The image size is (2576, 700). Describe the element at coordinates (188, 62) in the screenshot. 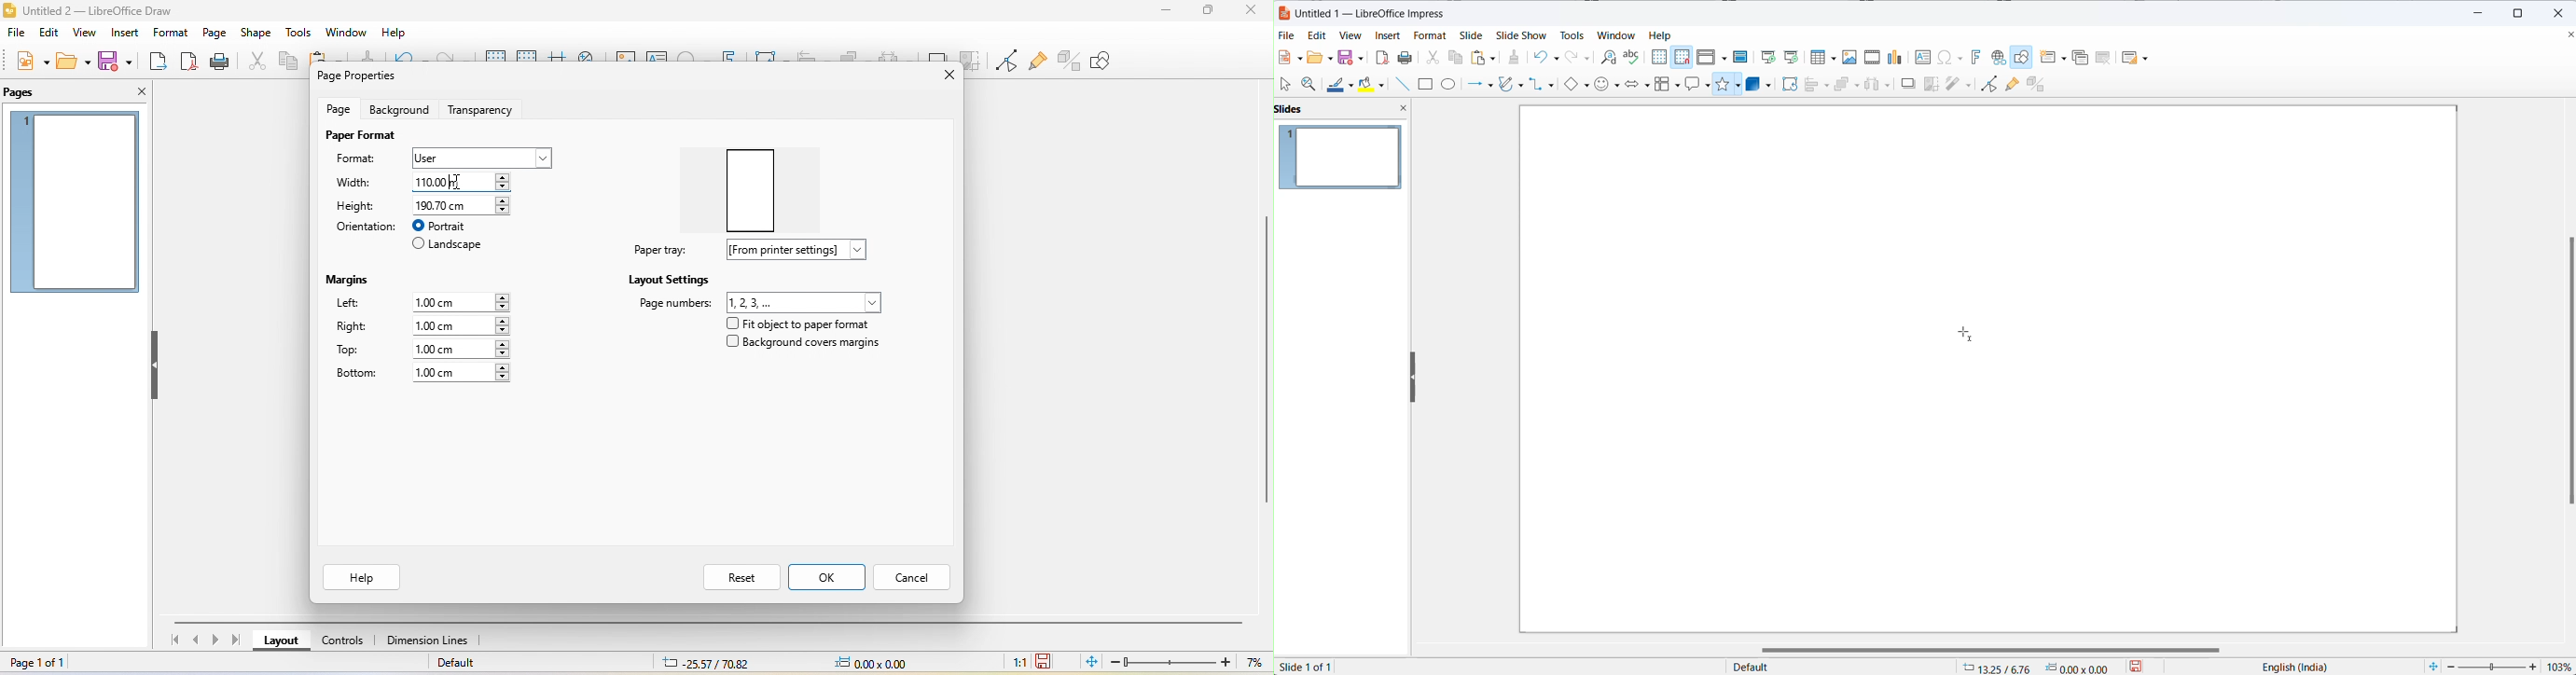

I see `export directly as pdf` at that location.